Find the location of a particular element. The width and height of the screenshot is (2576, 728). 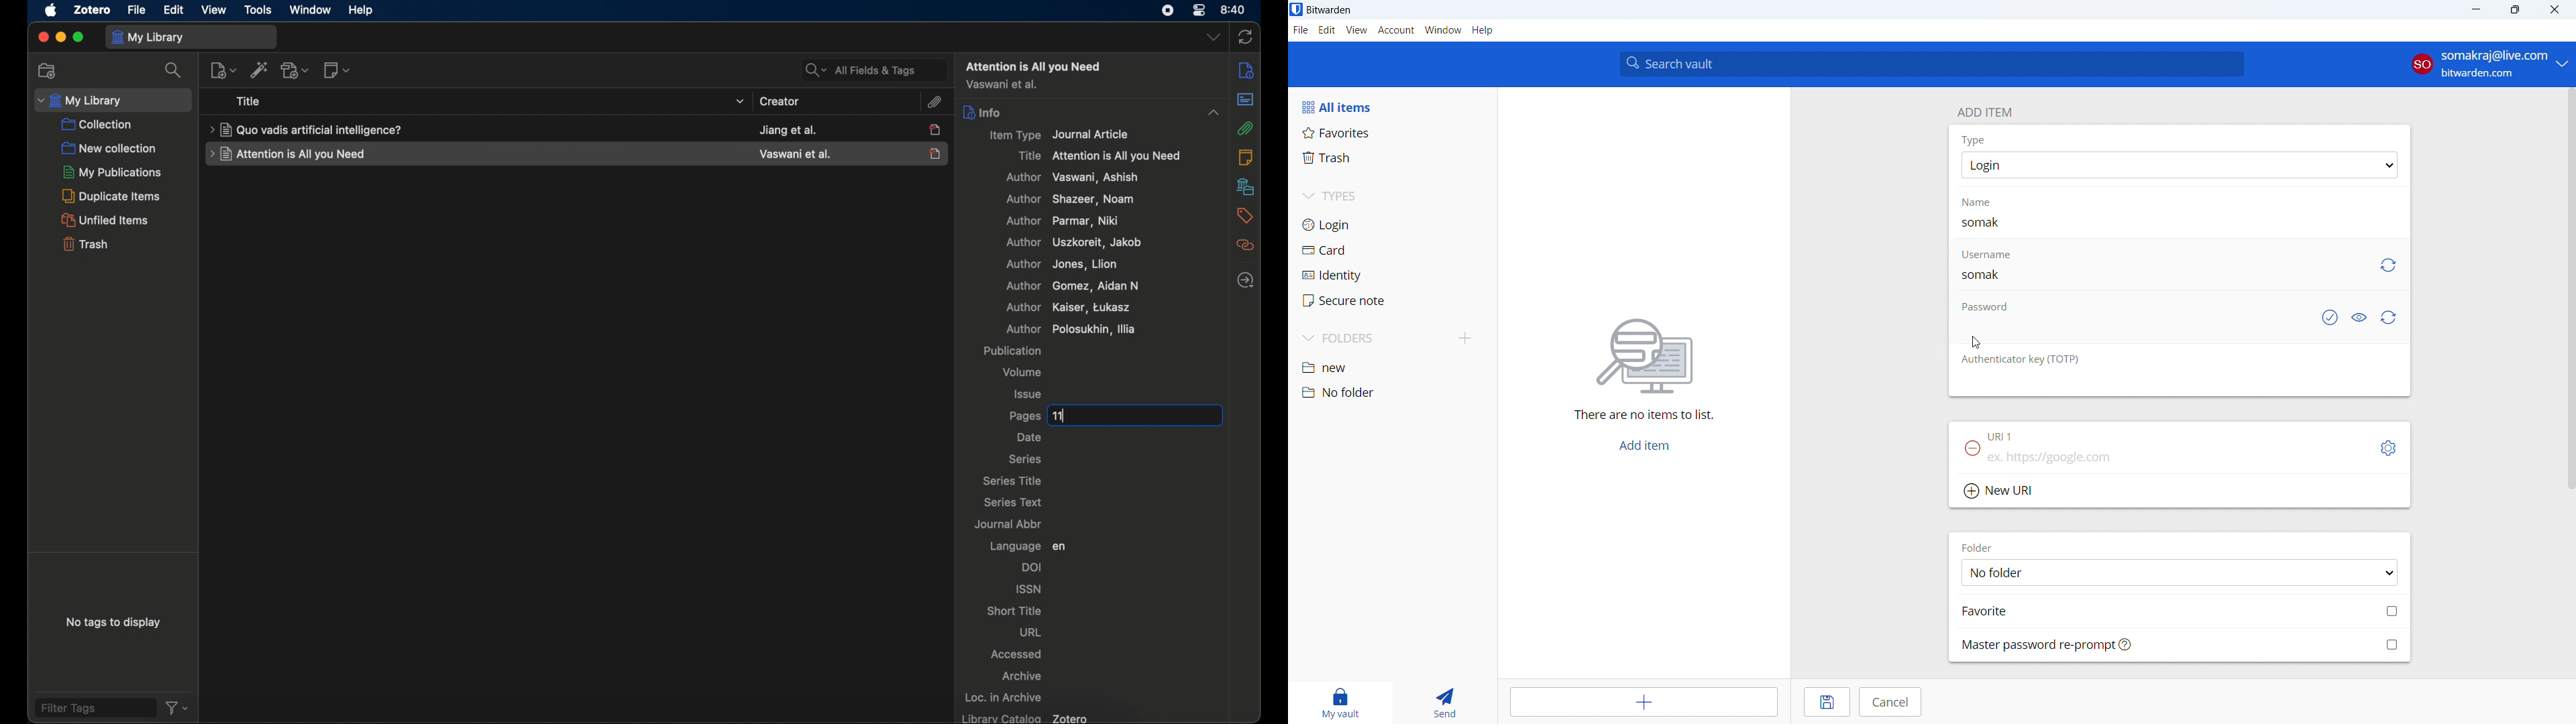

my vault is located at coordinates (1337, 703).